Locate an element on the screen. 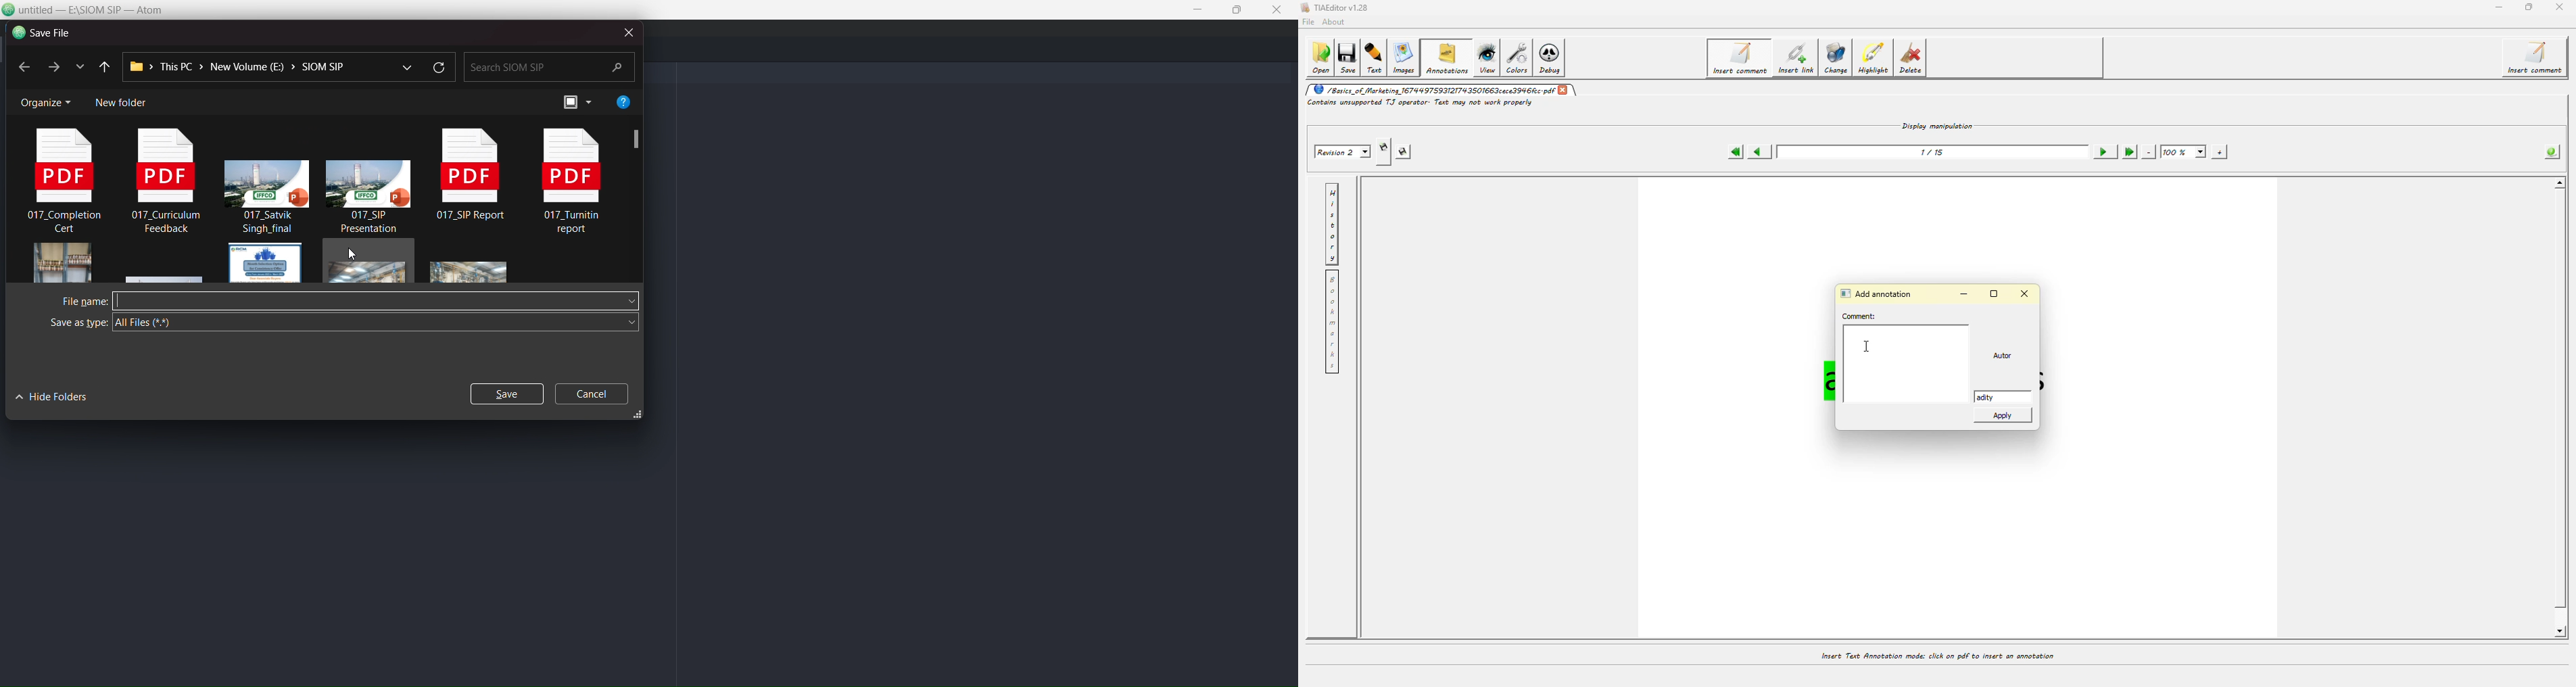 Image resolution: width=2576 pixels, height=700 pixels. next is located at coordinates (53, 66).